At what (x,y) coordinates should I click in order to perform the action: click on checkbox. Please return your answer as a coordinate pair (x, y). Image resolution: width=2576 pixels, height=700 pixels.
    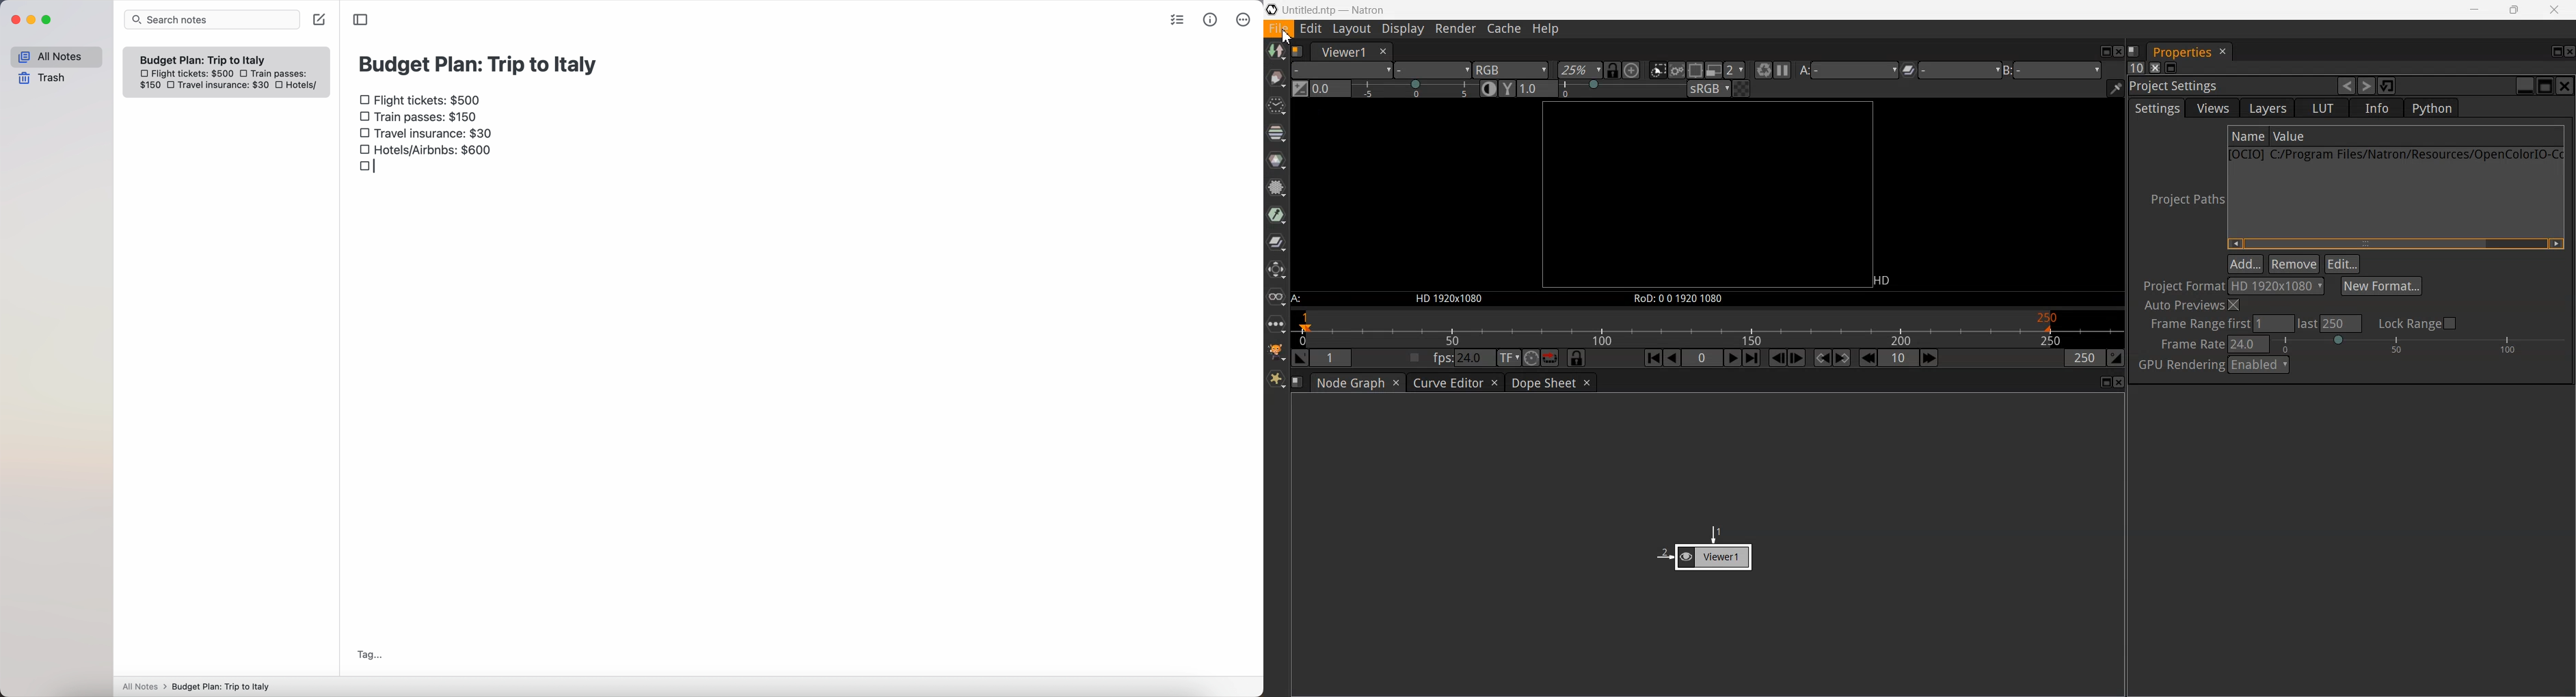
    Looking at the image, I should click on (172, 86).